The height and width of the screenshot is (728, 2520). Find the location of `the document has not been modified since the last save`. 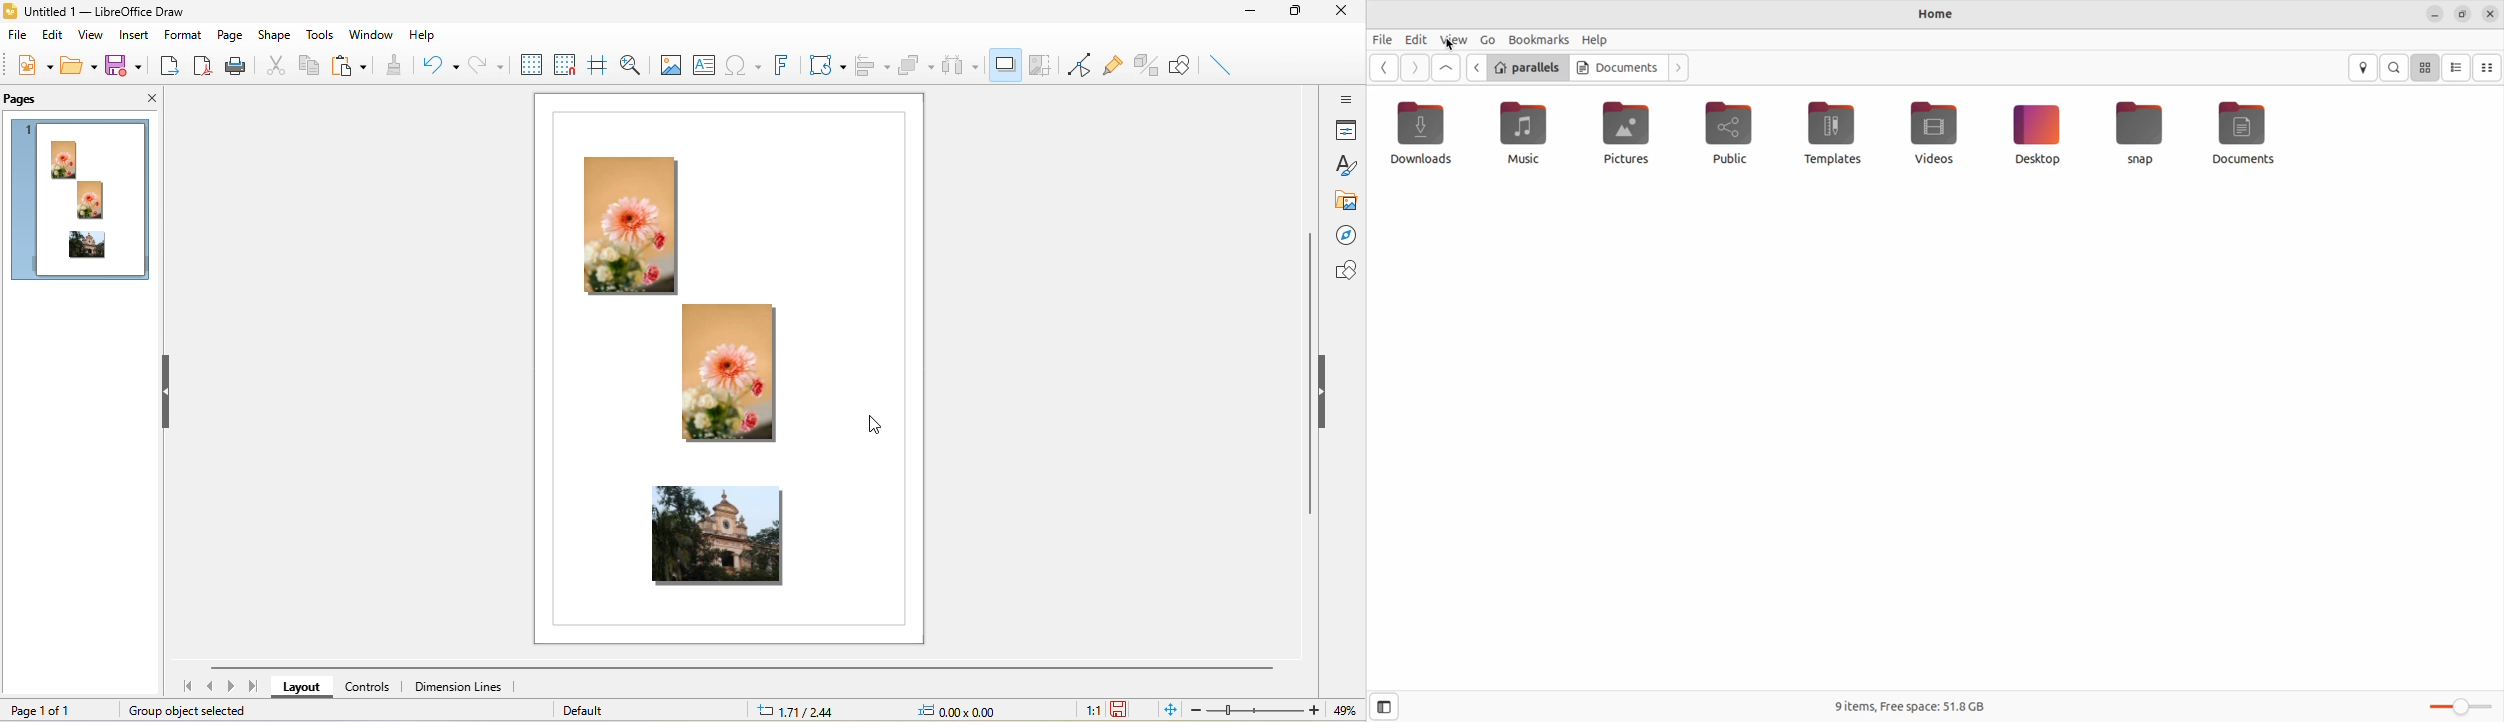

the document has not been modified since the last save is located at coordinates (1126, 709).